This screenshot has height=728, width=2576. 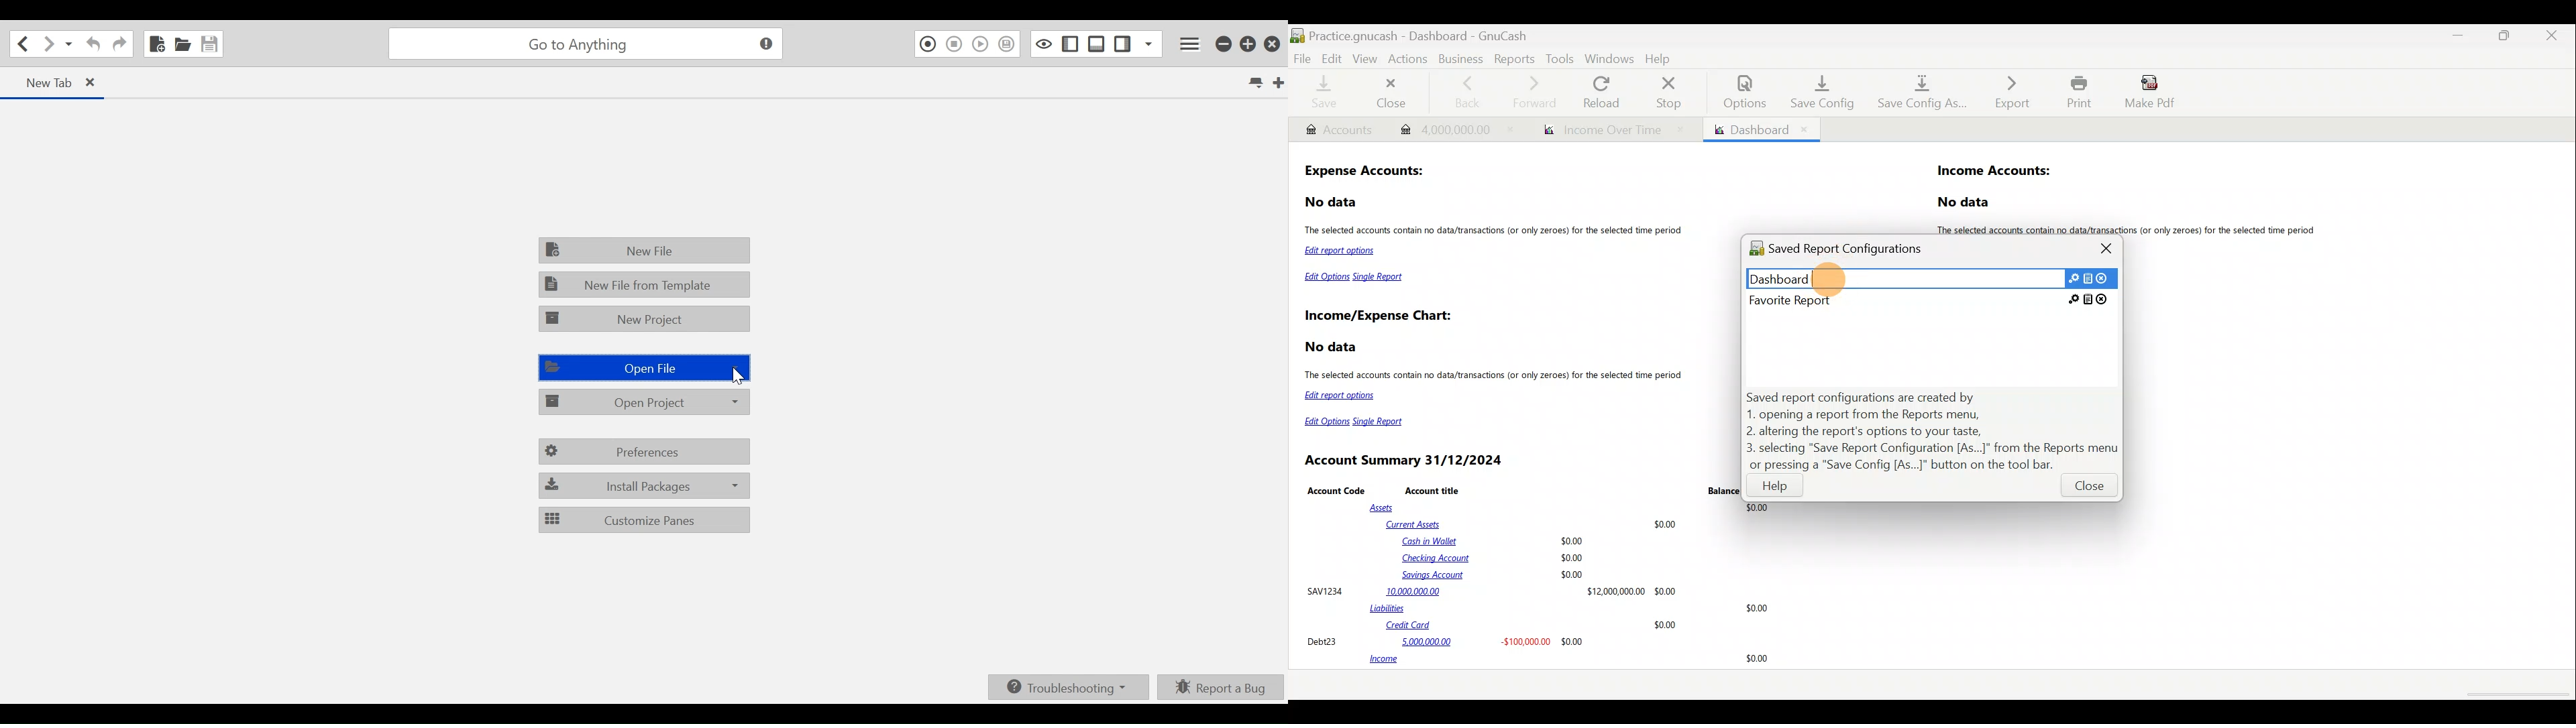 I want to click on Transaction, so click(x=1450, y=128).